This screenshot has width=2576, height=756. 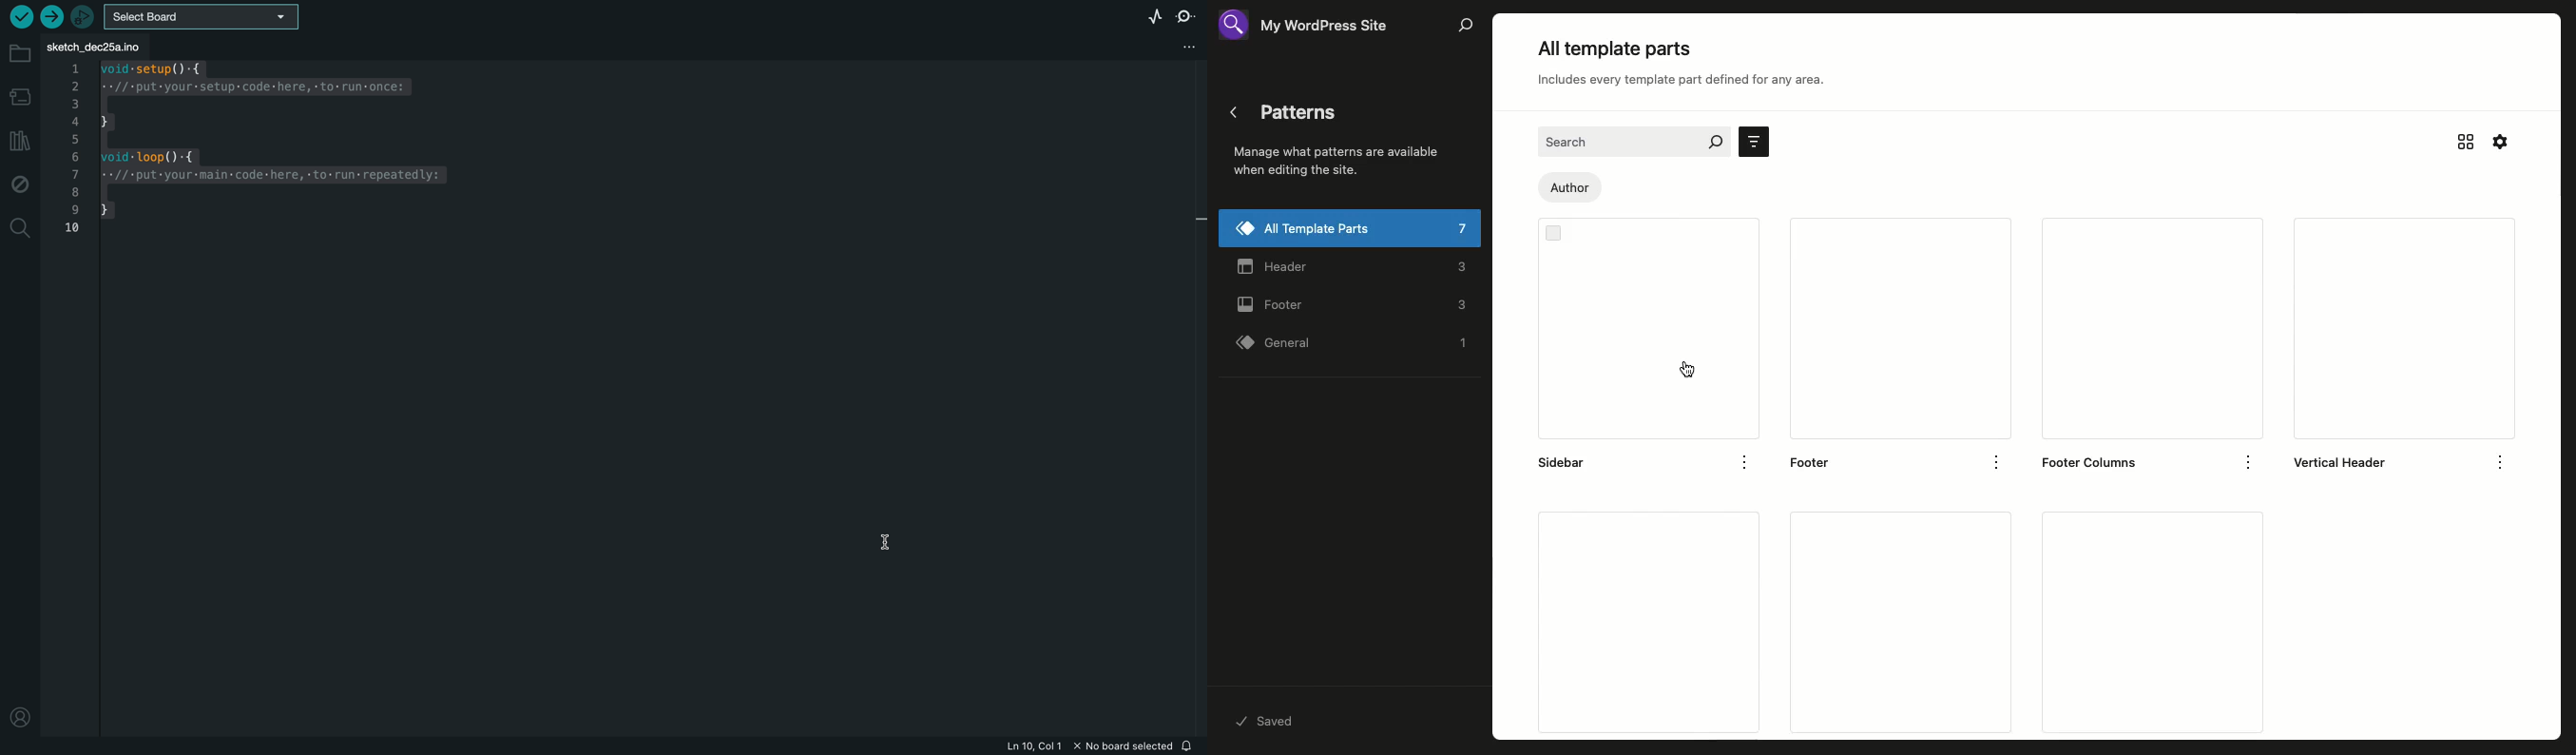 I want to click on Sidebar, so click(x=1647, y=342).